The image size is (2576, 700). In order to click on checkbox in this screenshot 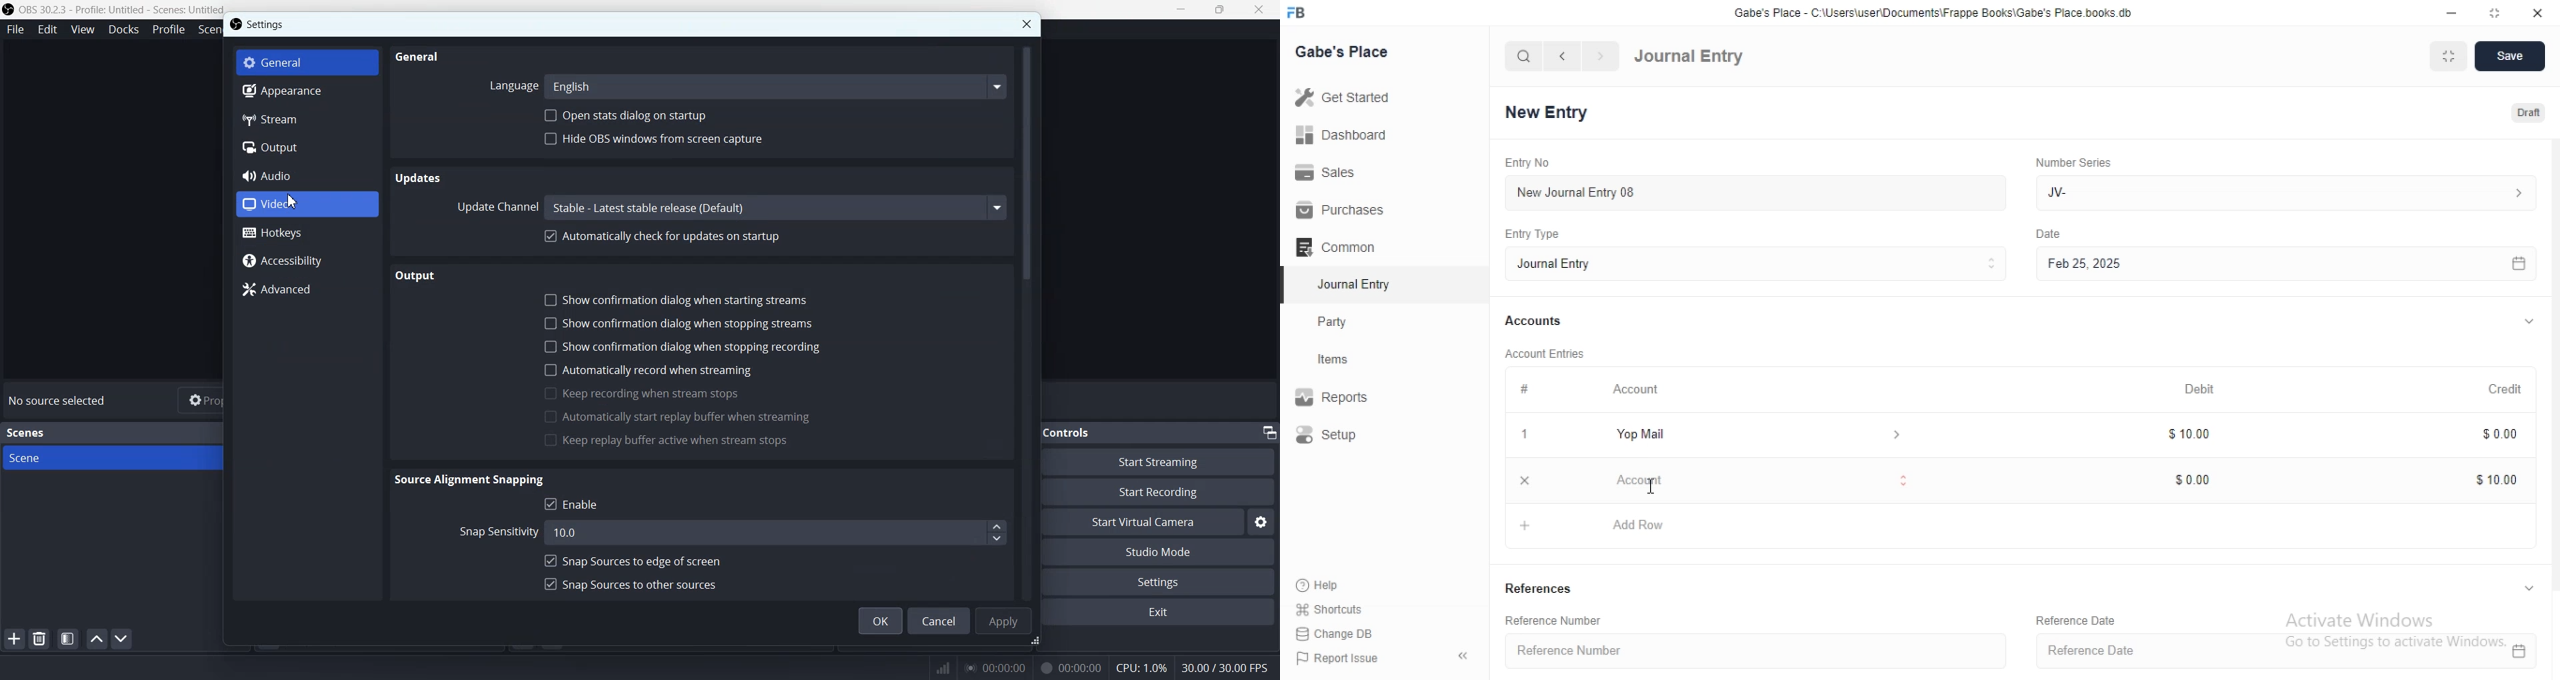, I will do `click(549, 393)`.